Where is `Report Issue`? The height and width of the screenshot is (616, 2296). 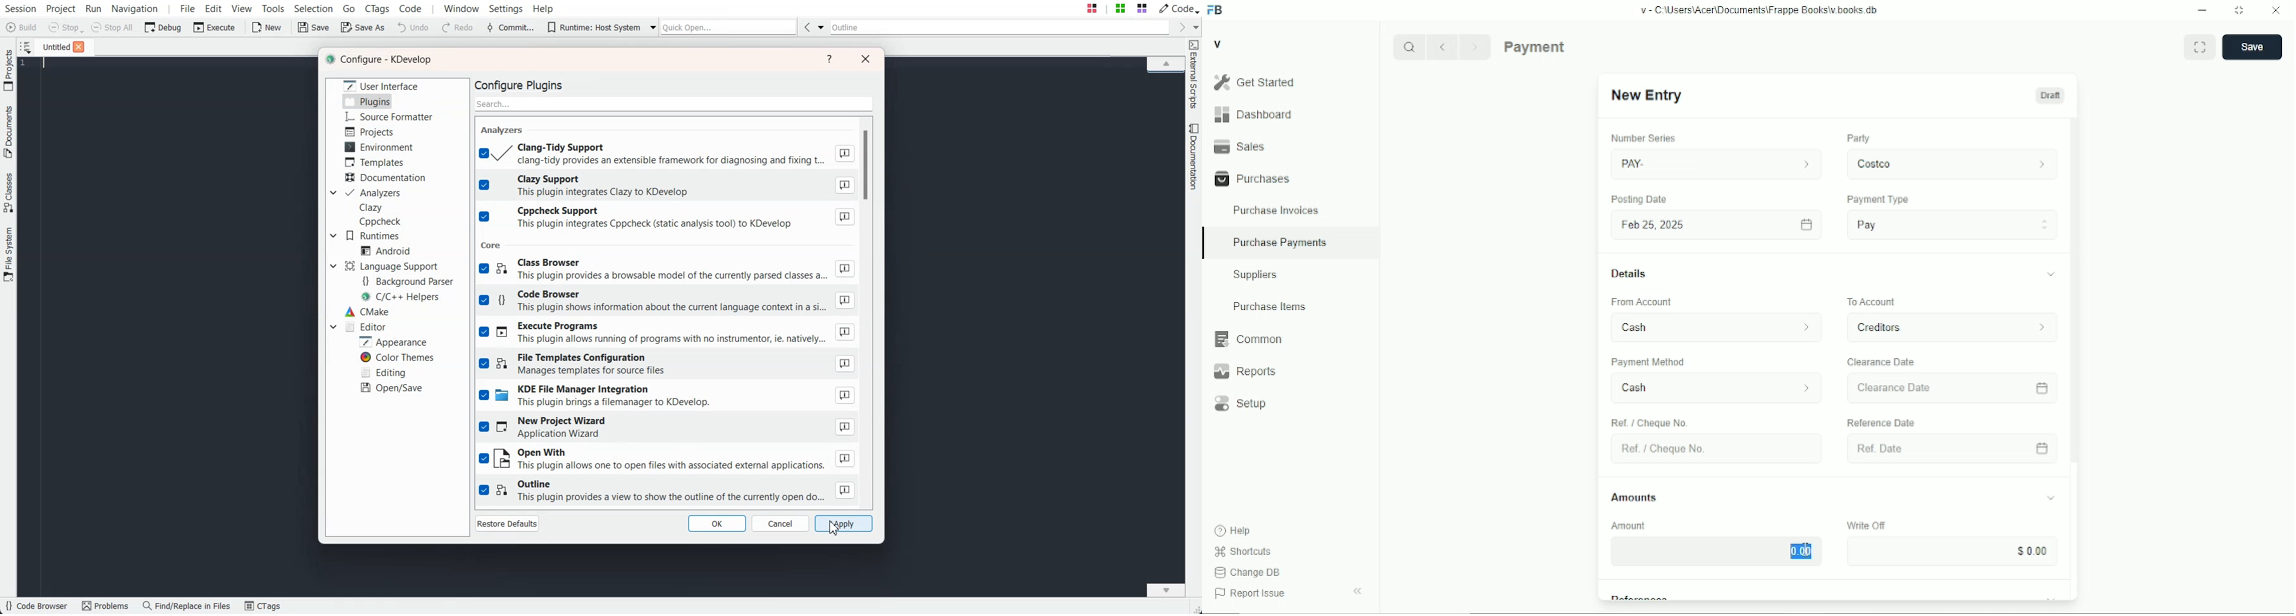
Report Issue is located at coordinates (1251, 593).